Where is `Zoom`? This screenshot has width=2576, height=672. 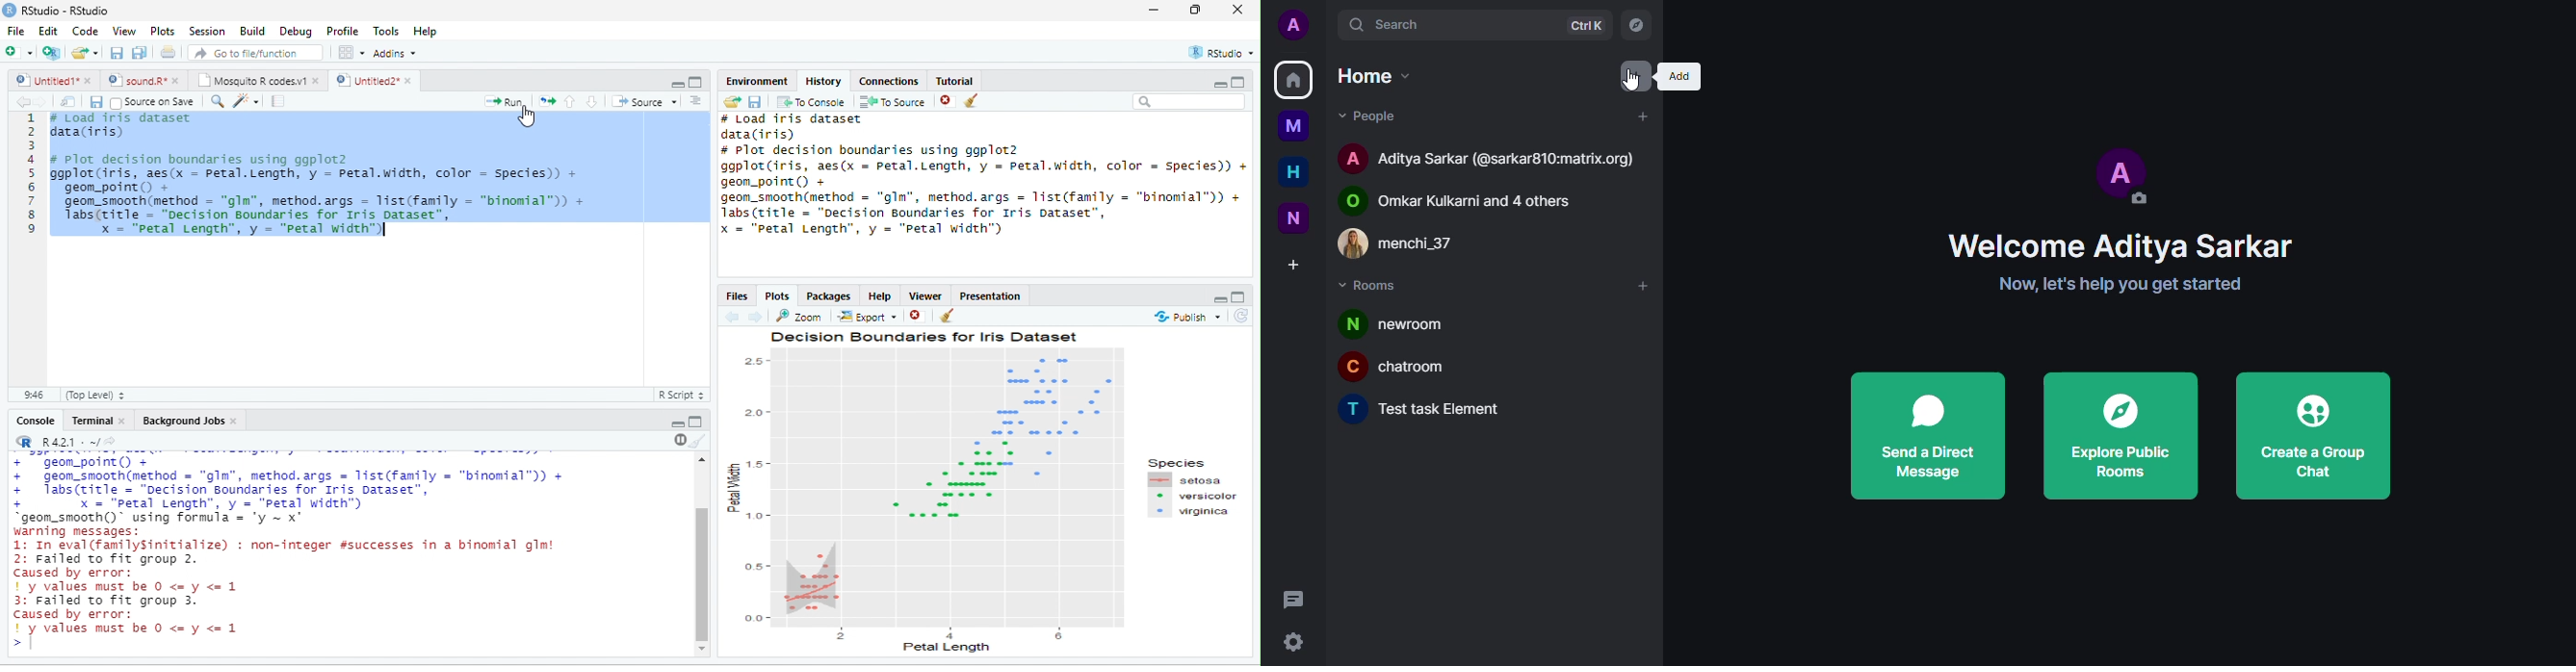 Zoom is located at coordinates (797, 316).